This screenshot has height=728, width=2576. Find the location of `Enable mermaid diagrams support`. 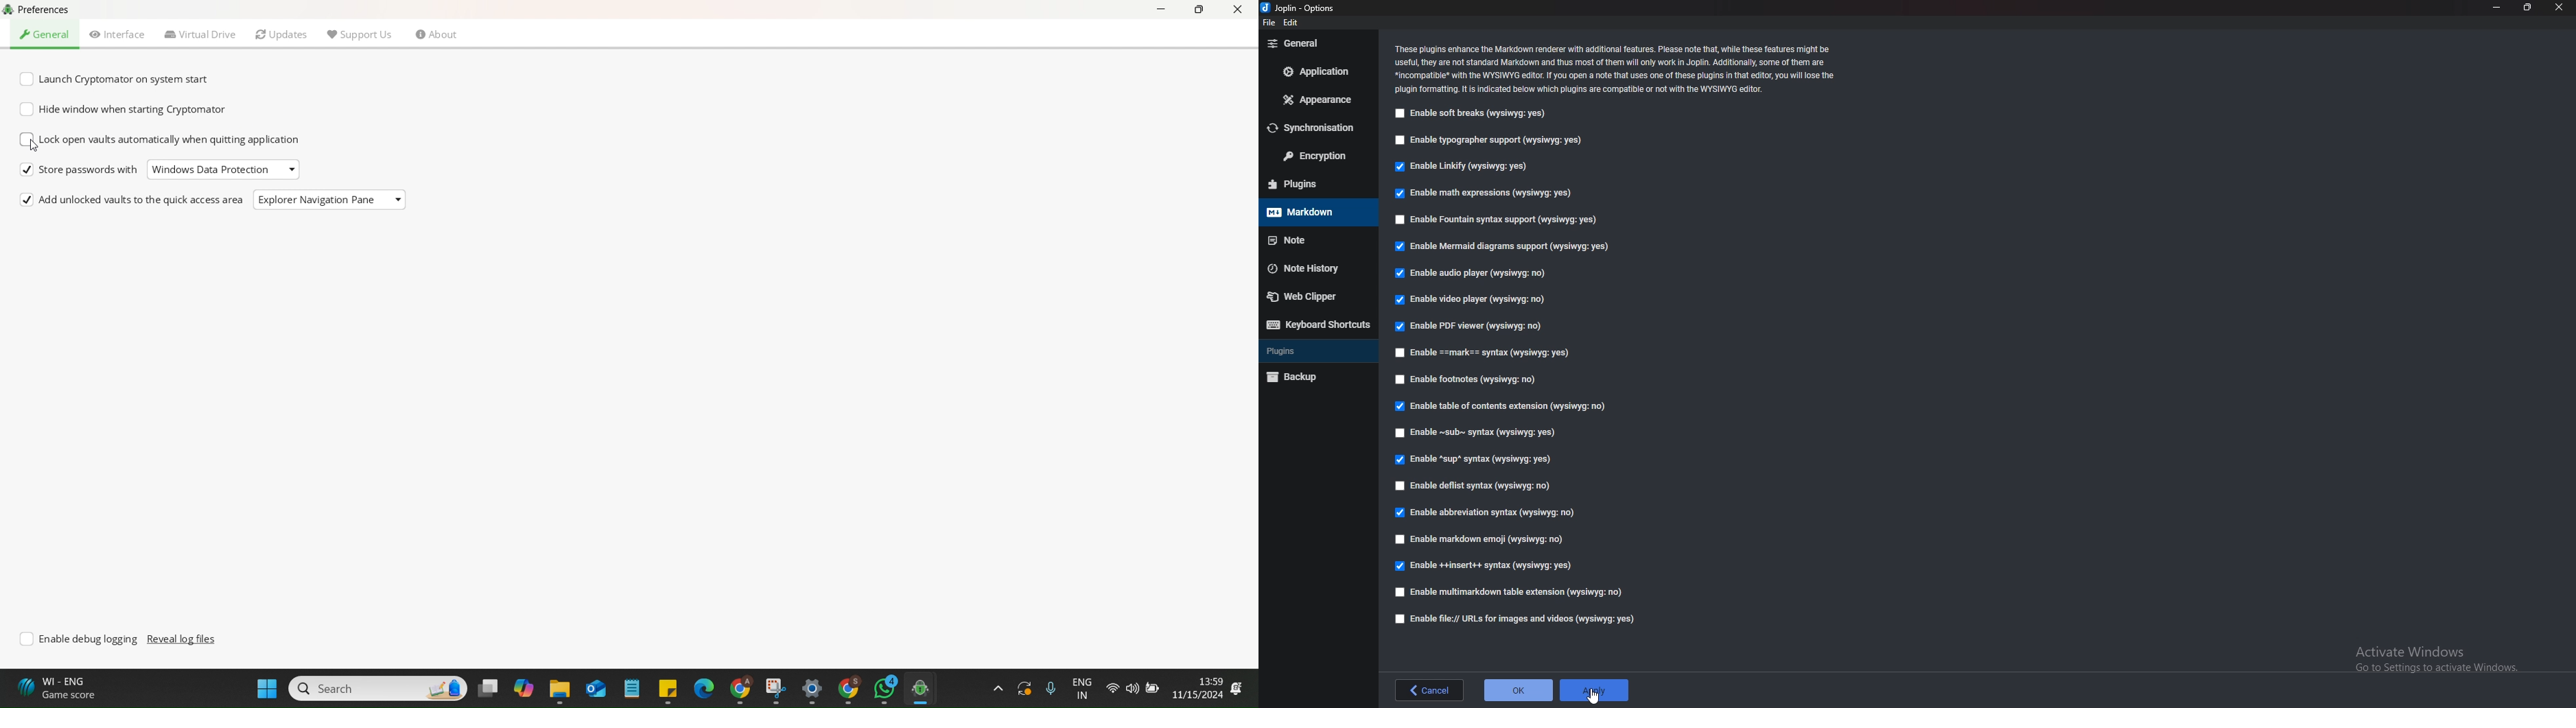

Enable mermaid diagrams support is located at coordinates (1499, 246).